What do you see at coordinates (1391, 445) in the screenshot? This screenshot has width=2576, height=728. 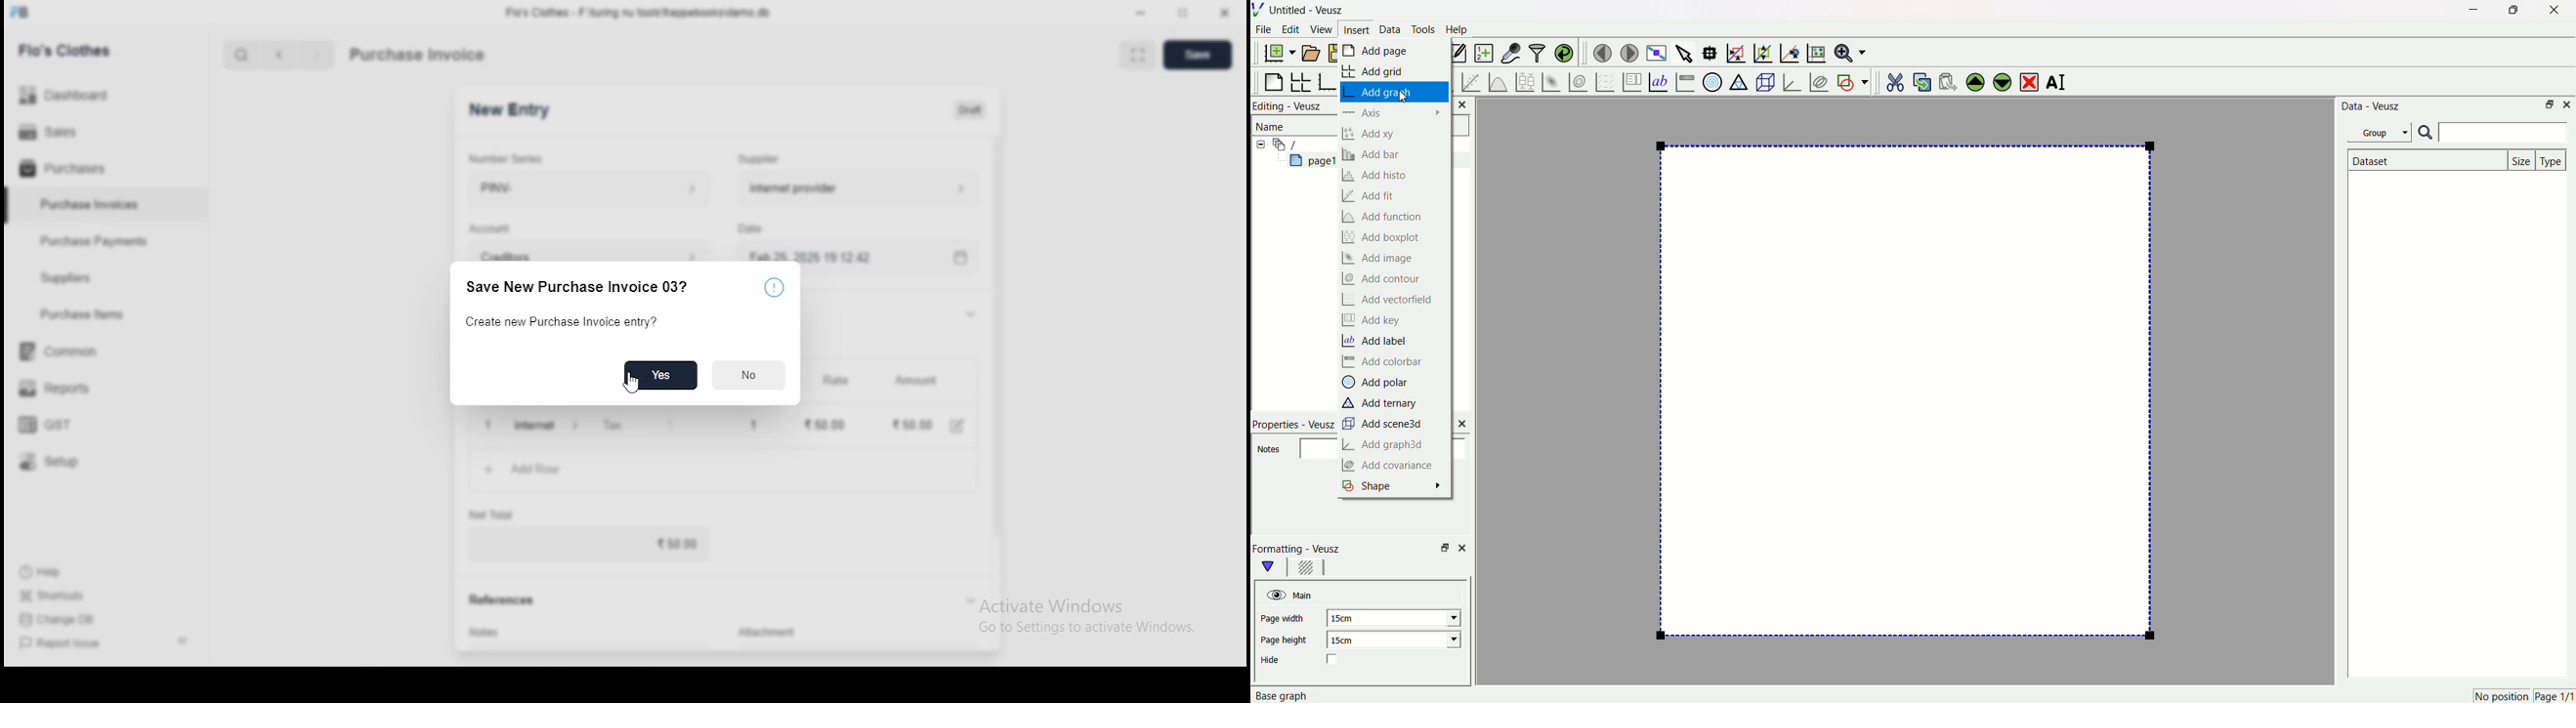 I see `Add graph3d` at bounding box center [1391, 445].